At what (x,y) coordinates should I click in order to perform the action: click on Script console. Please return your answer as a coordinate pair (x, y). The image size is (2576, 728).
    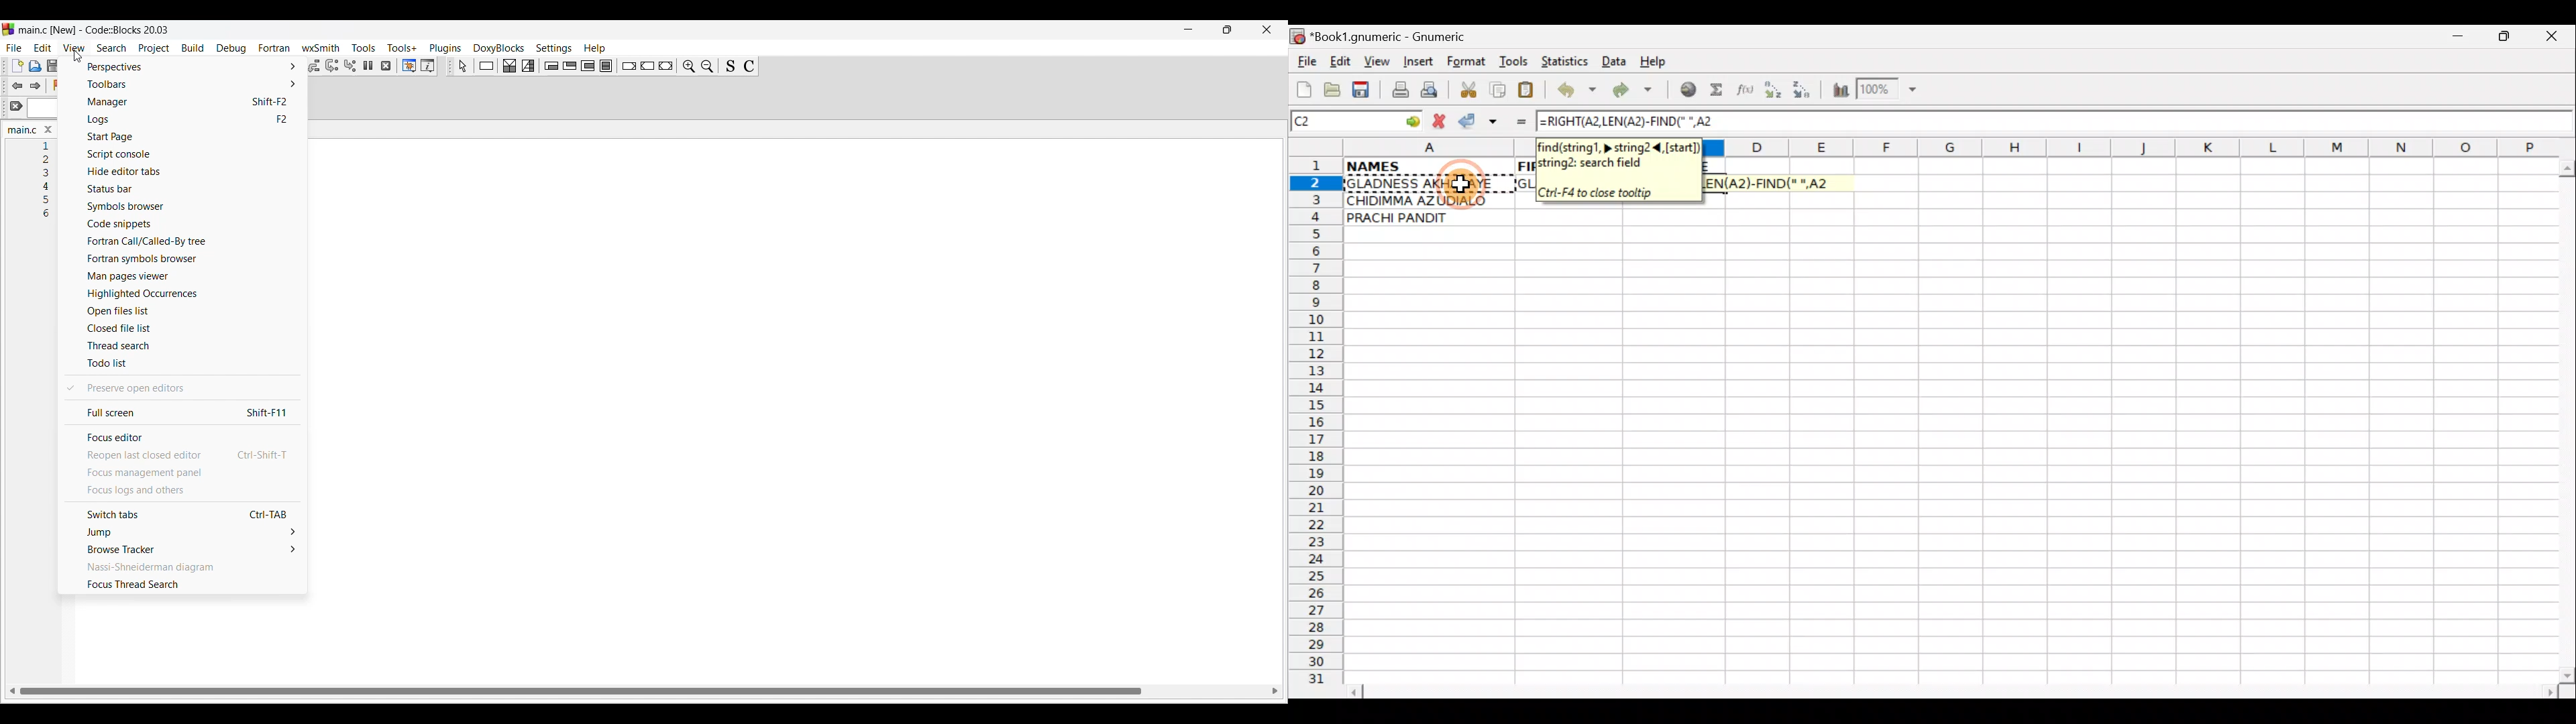
    Looking at the image, I should click on (184, 154).